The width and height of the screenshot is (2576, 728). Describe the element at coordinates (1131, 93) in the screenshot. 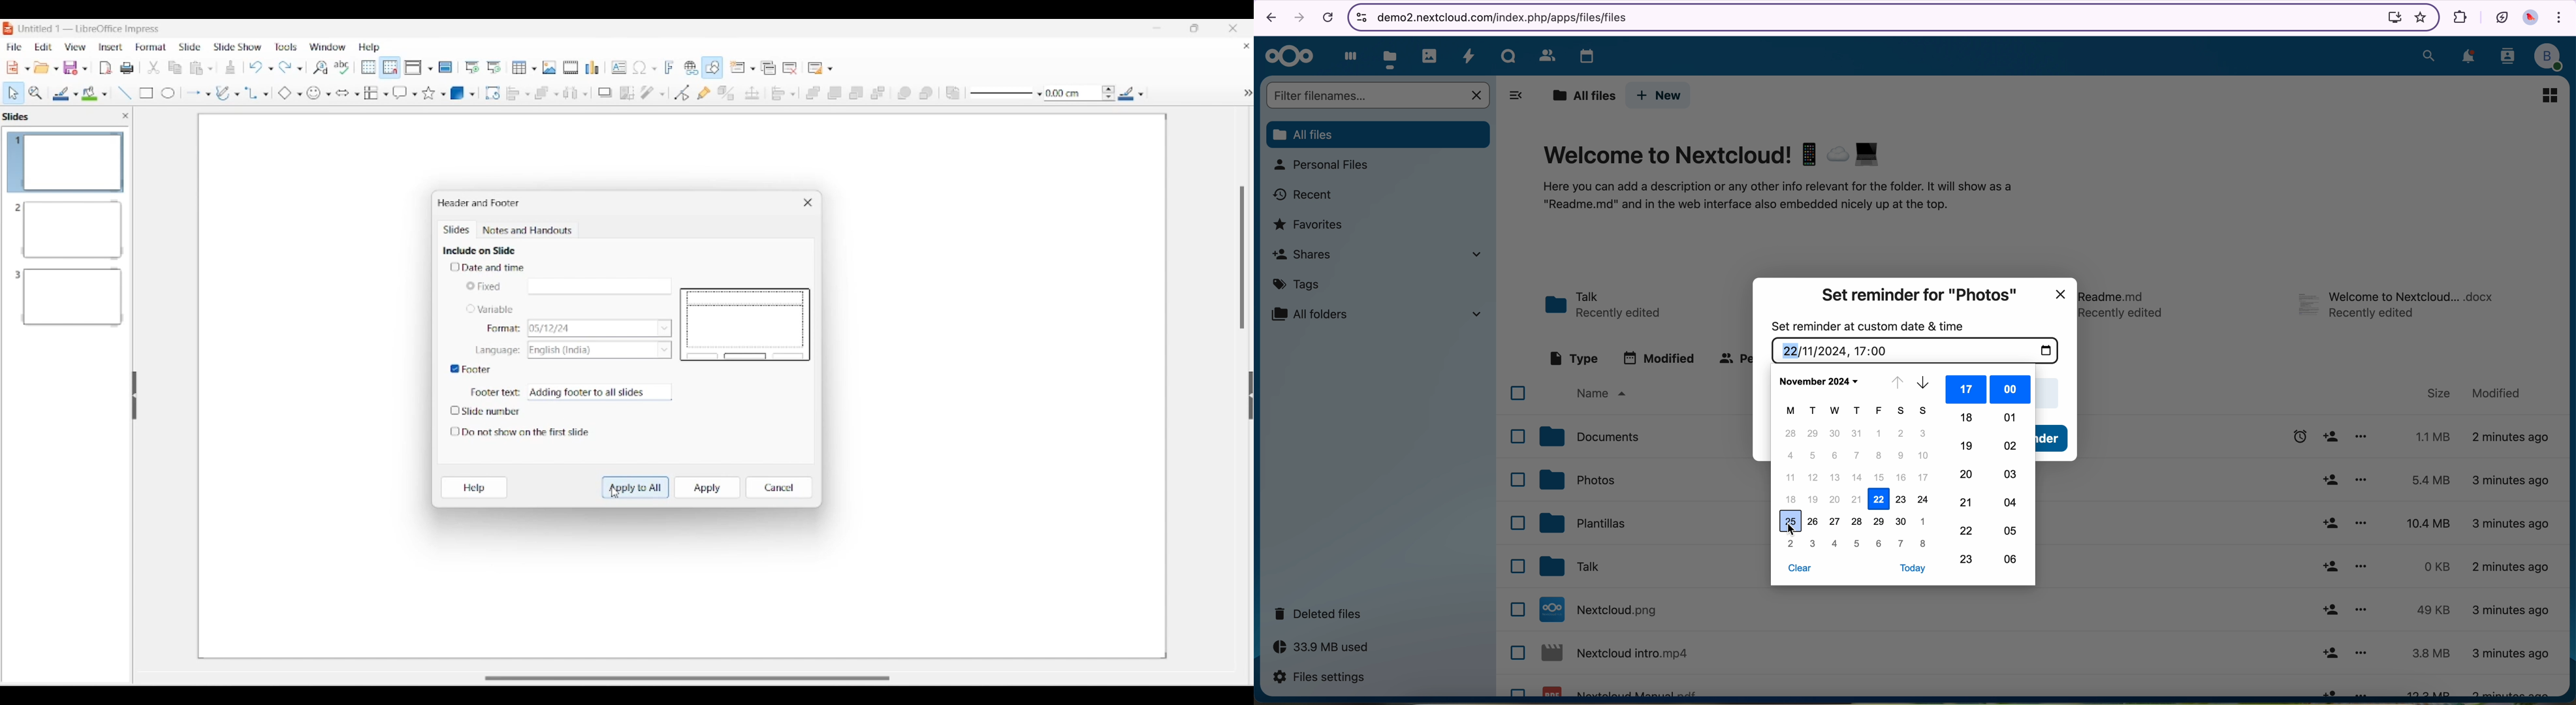

I see `Line color options` at that location.